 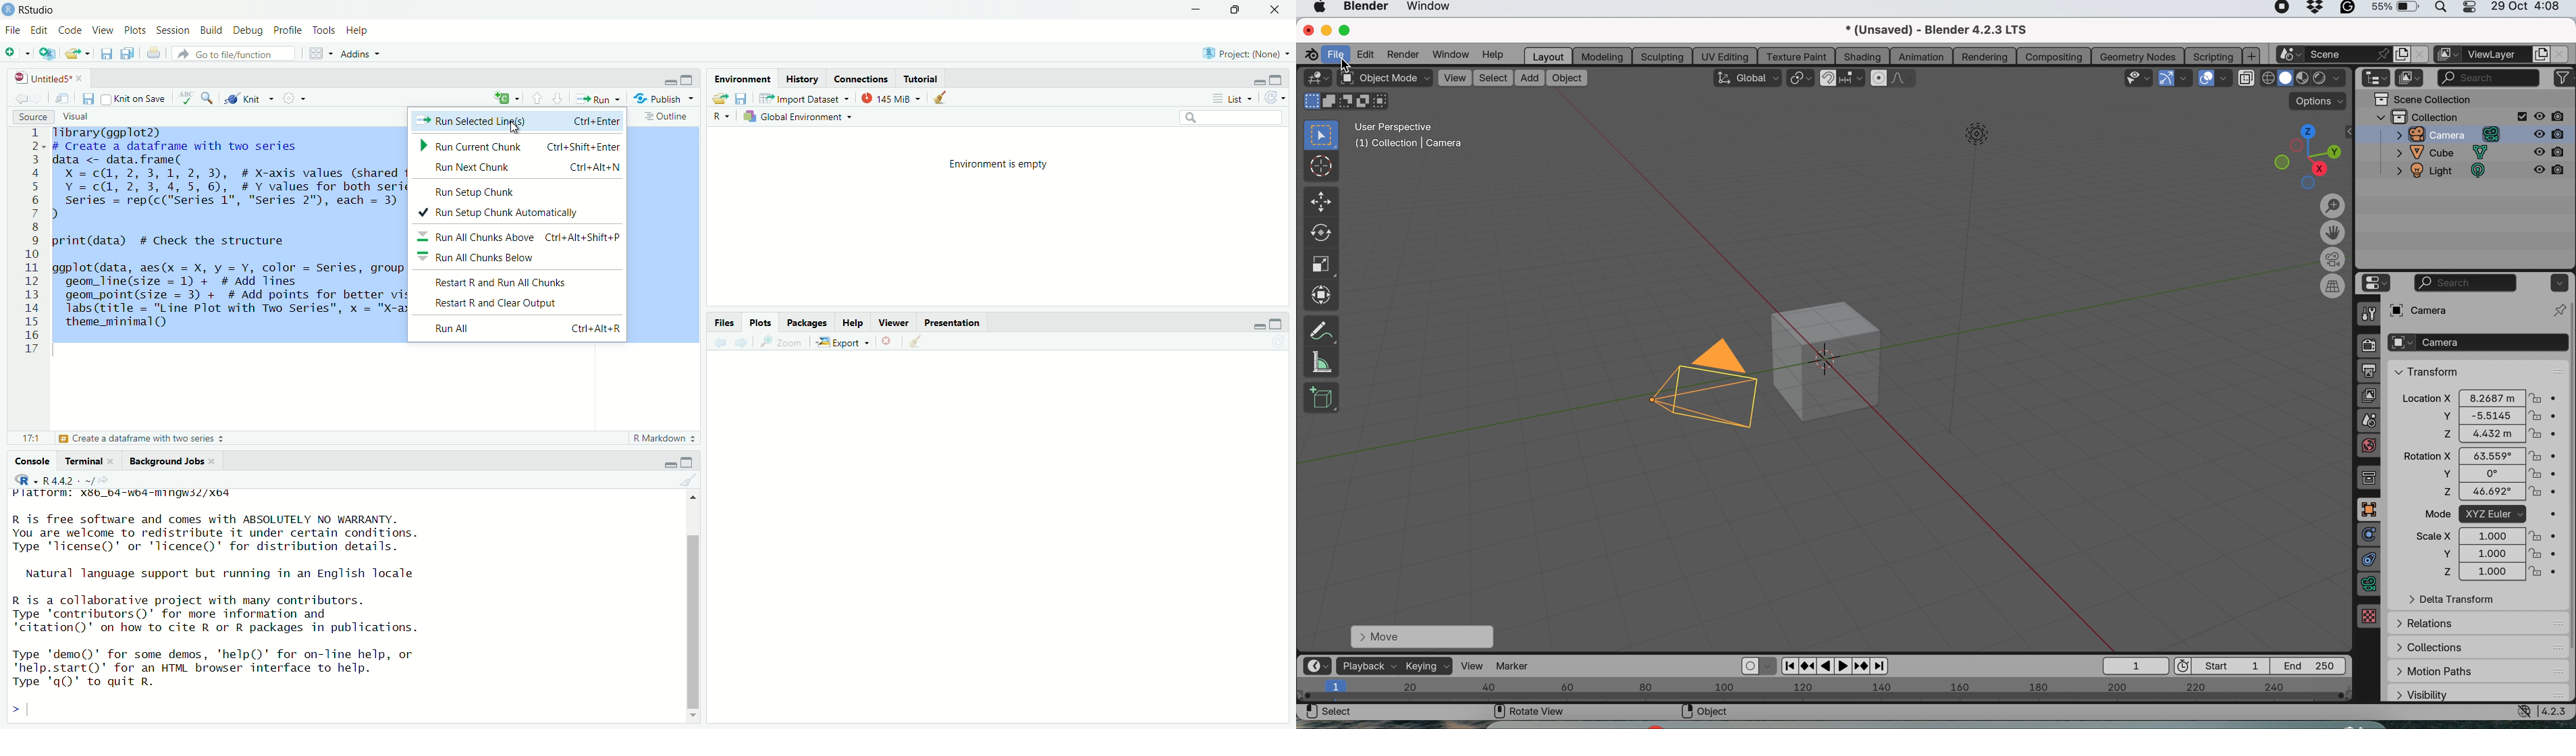 I want to click on spotlight search, so click(x=2439, y=9).